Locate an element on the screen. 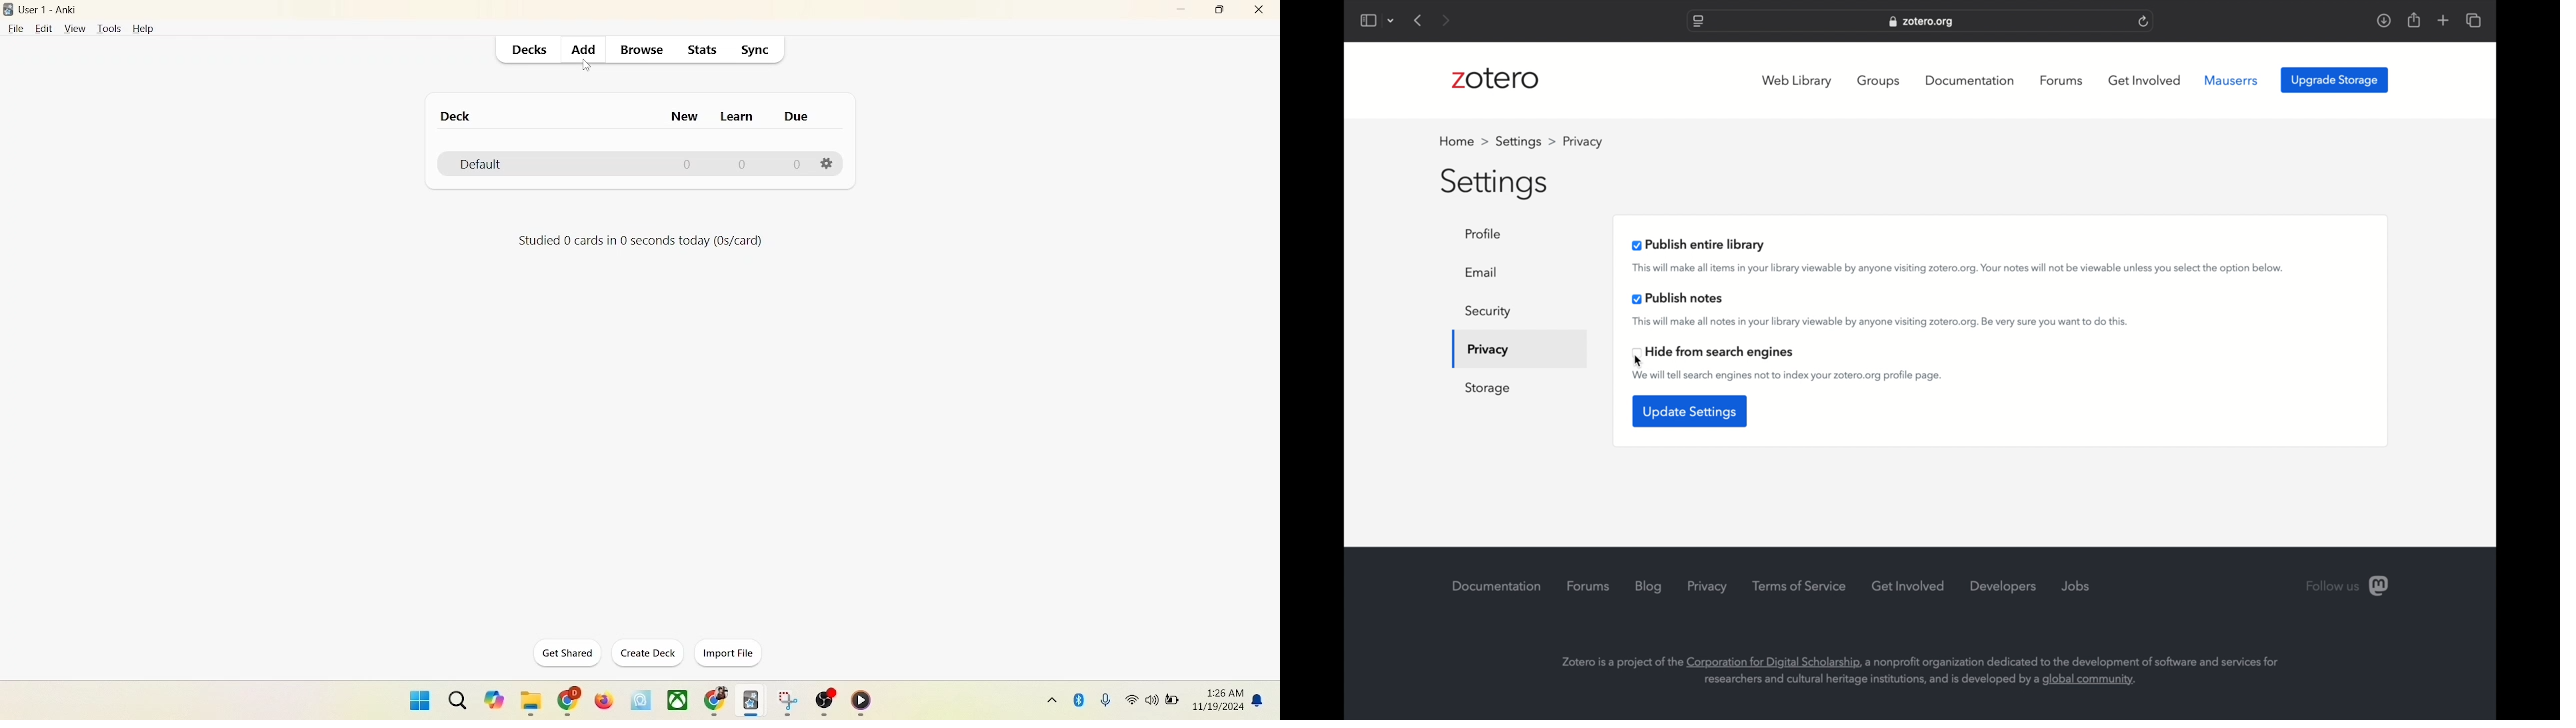 The image size is (2576, 728). battery is located at coordinates (1172, 702).